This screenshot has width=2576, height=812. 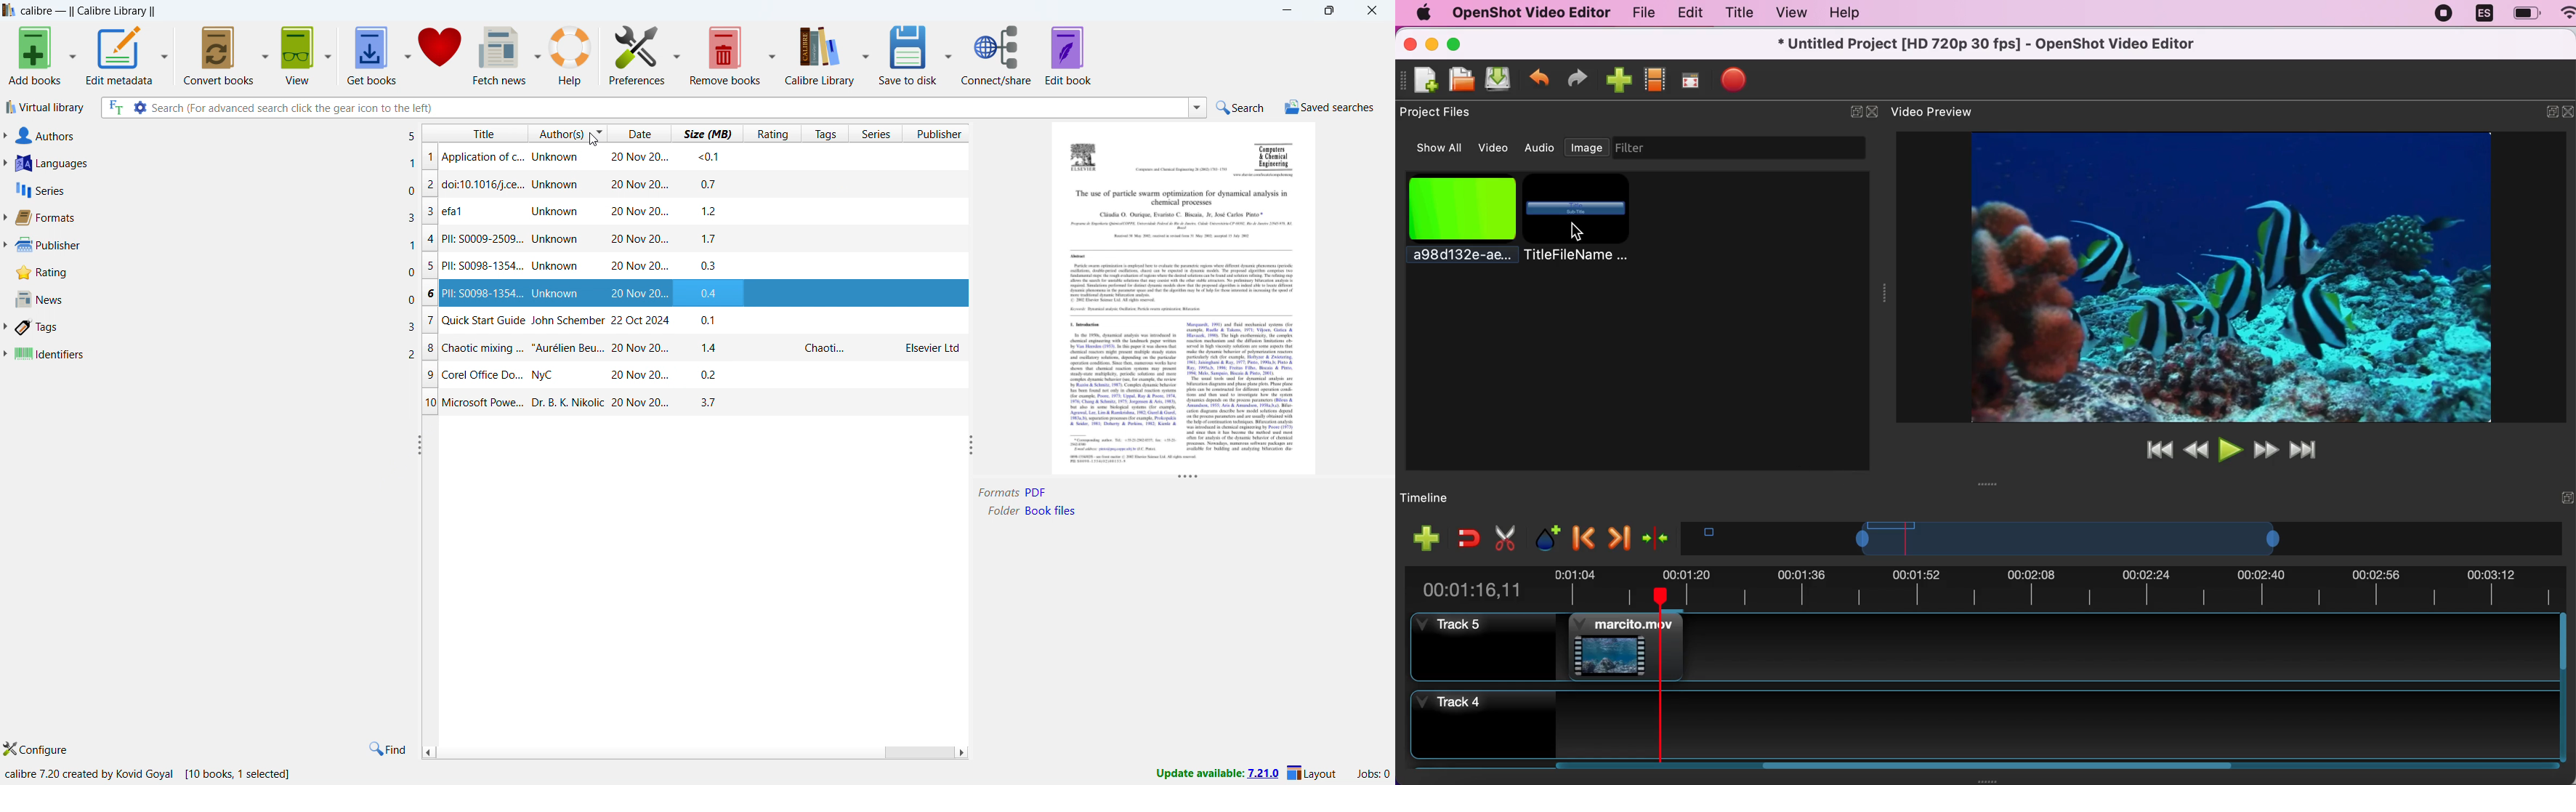 What do you see at coordinates (557, 350) in the screenshot?
I see `chaotic mixing ... "Aurélien Beu... 20 Nov 20...` at bounding box center [557, 350].